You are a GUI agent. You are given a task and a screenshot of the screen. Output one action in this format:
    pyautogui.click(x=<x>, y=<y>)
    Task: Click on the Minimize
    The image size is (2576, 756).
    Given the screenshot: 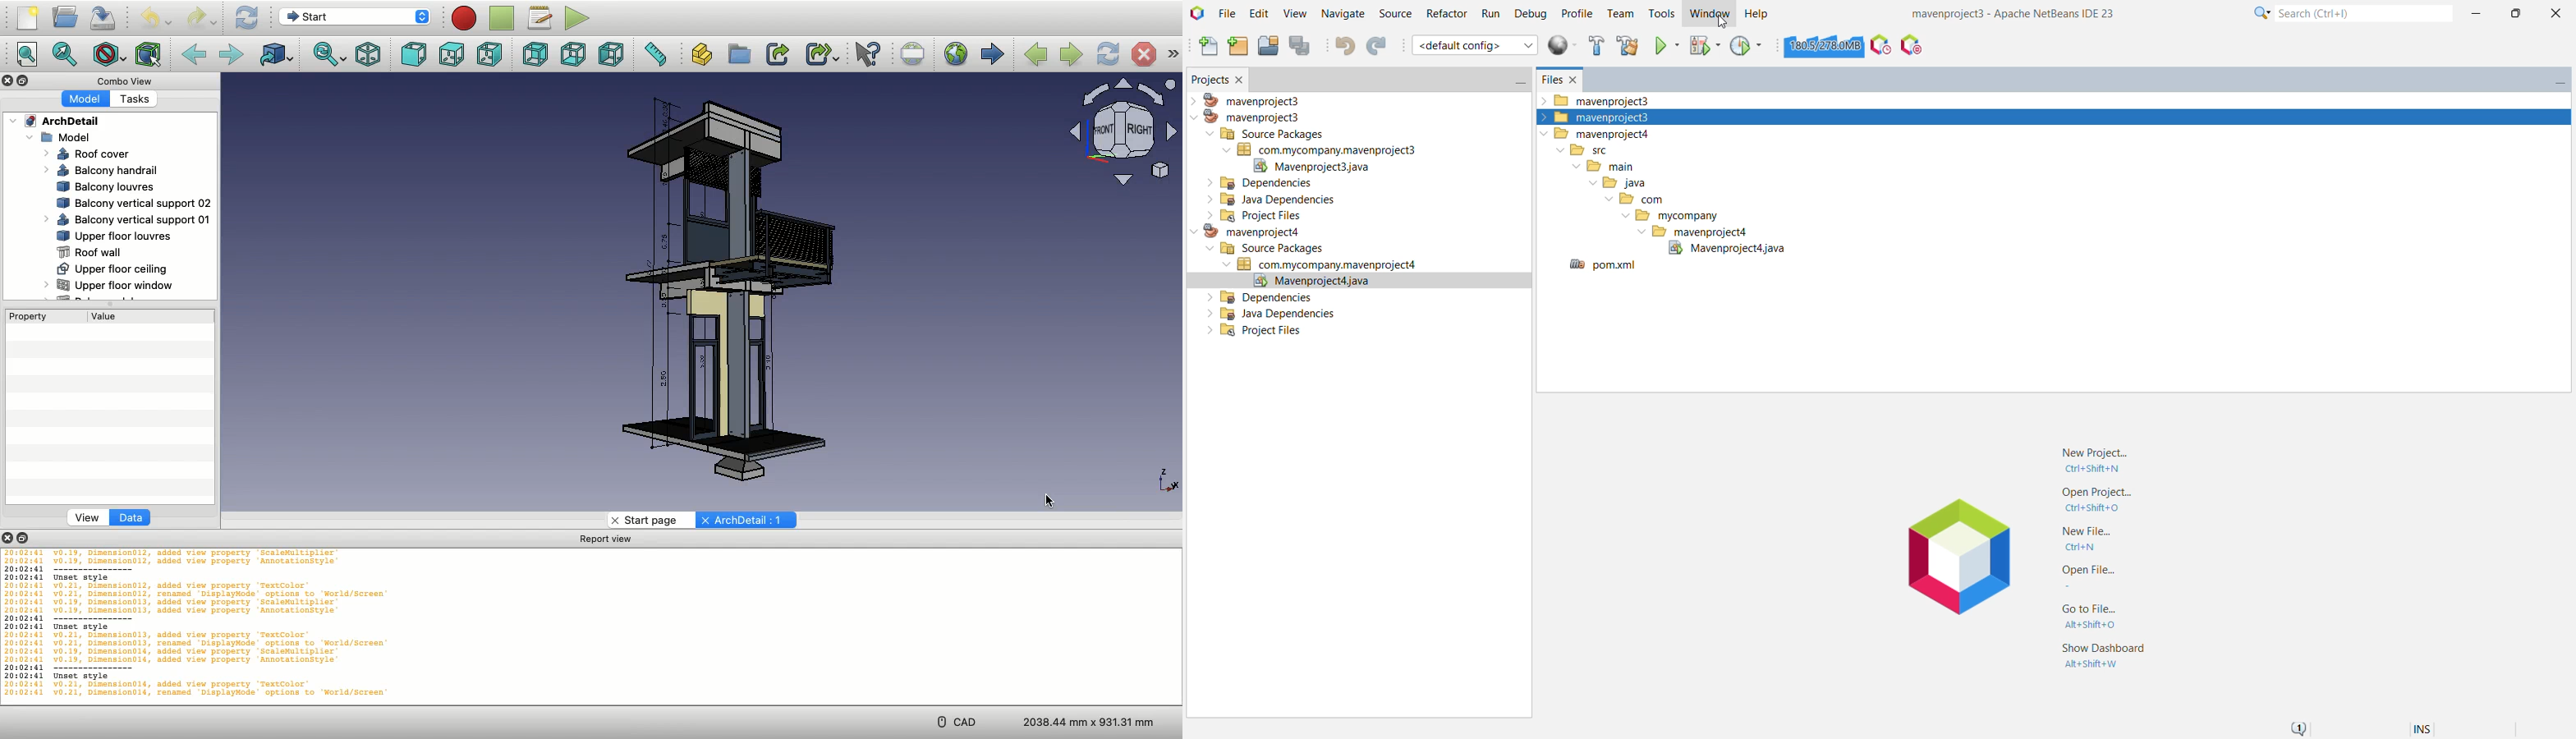 What is the action you would take?
    pyautogui.click(x=2478, y=15)
    